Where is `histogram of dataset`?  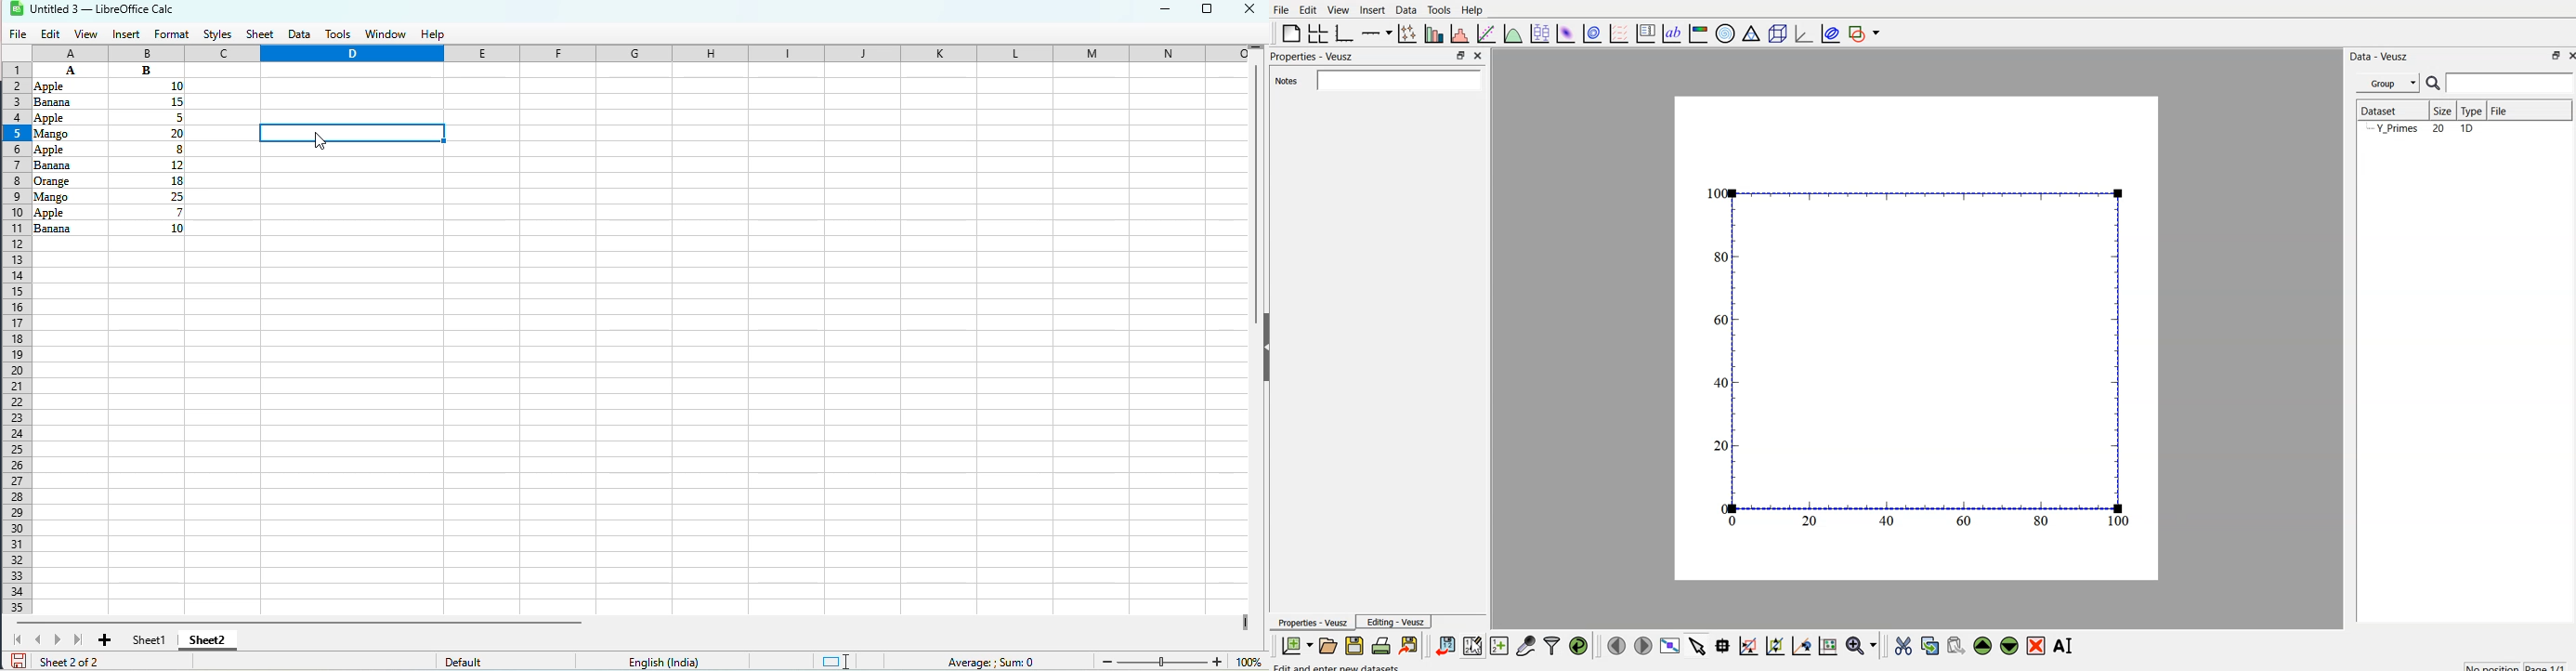
histogram of dataset is located at coordinates (1459, 34).